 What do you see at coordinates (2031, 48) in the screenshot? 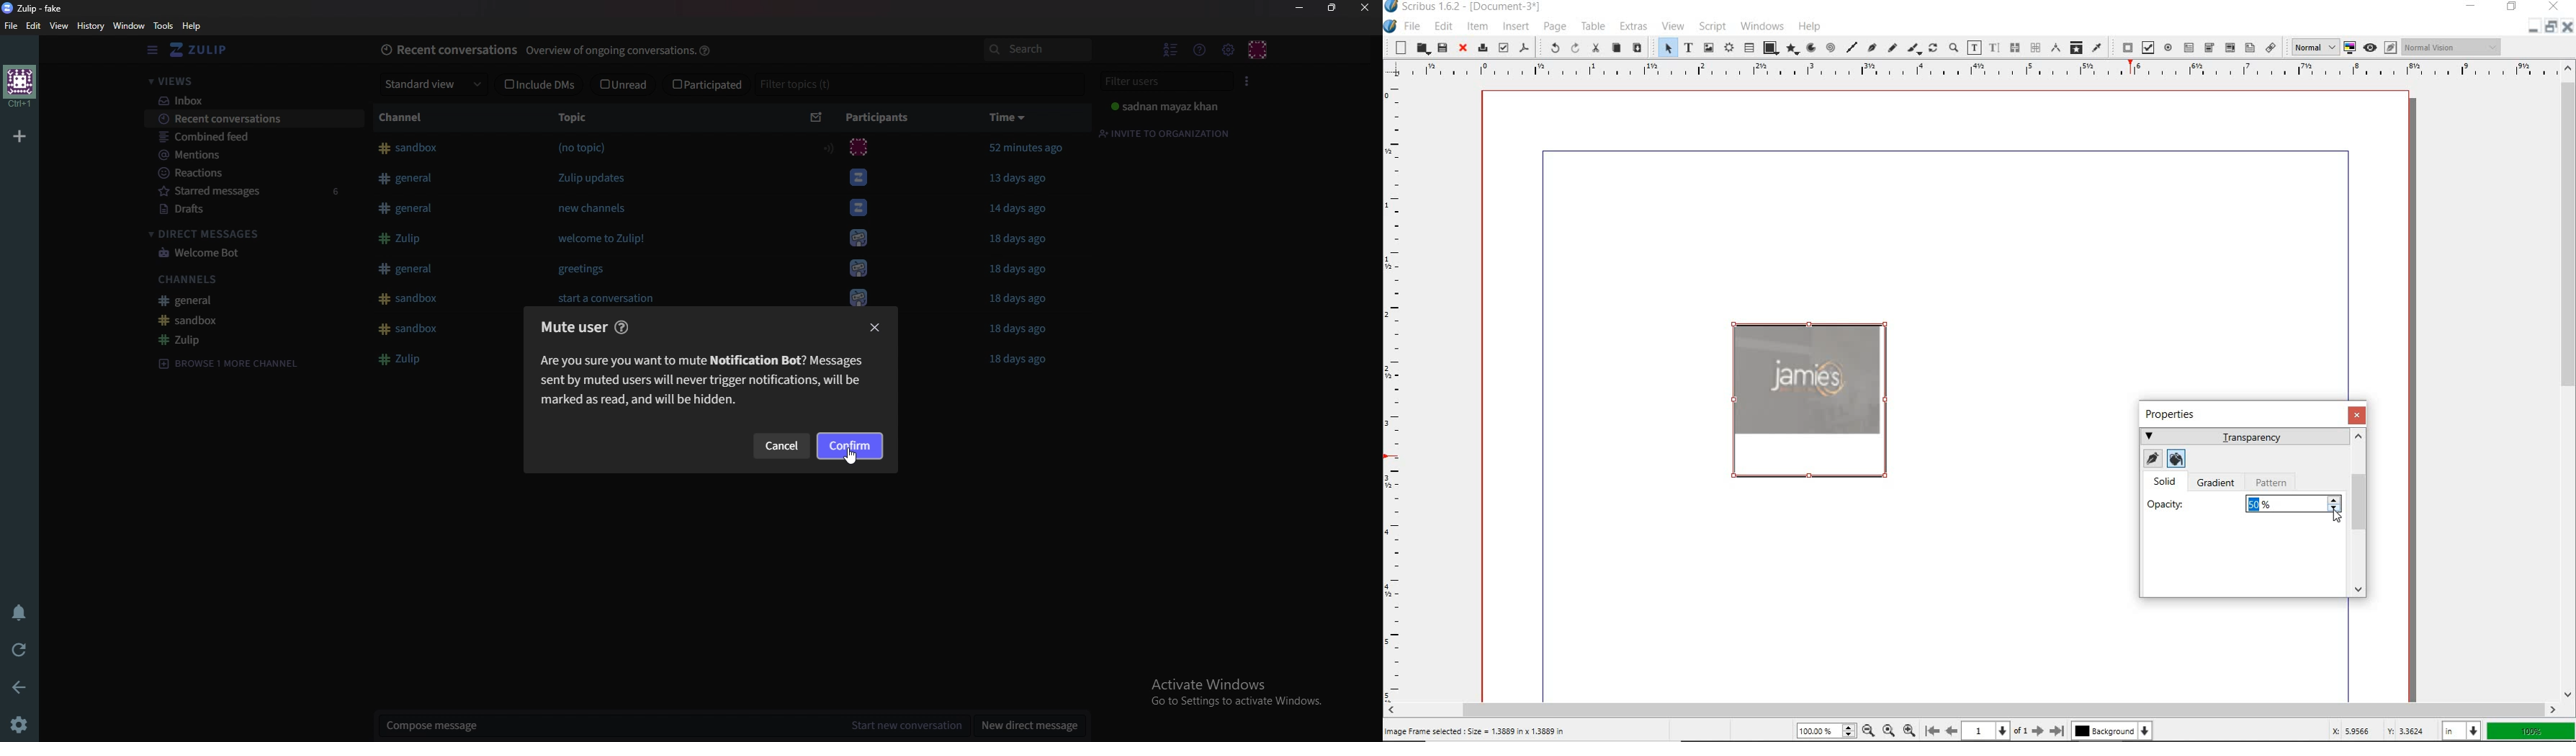
I see `unlink text frames` at bounding box center [2031, 48].